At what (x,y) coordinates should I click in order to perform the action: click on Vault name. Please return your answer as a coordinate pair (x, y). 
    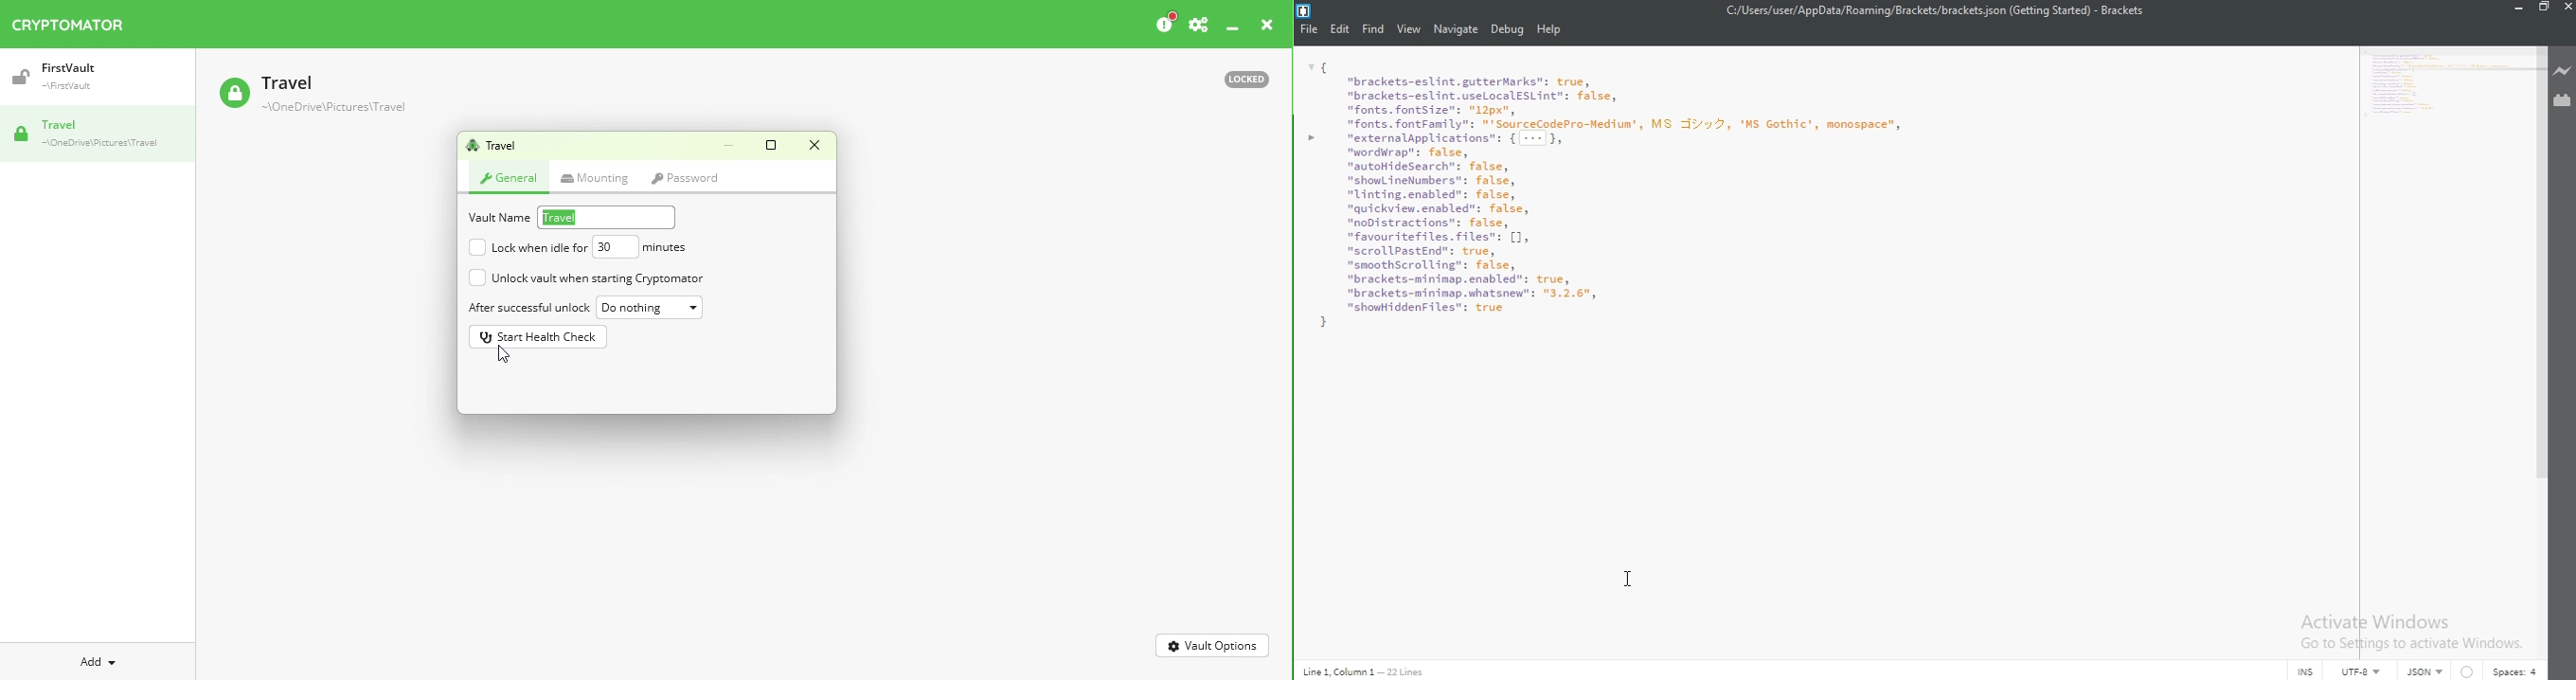
    Looking at the image, I should click on (496, 148).